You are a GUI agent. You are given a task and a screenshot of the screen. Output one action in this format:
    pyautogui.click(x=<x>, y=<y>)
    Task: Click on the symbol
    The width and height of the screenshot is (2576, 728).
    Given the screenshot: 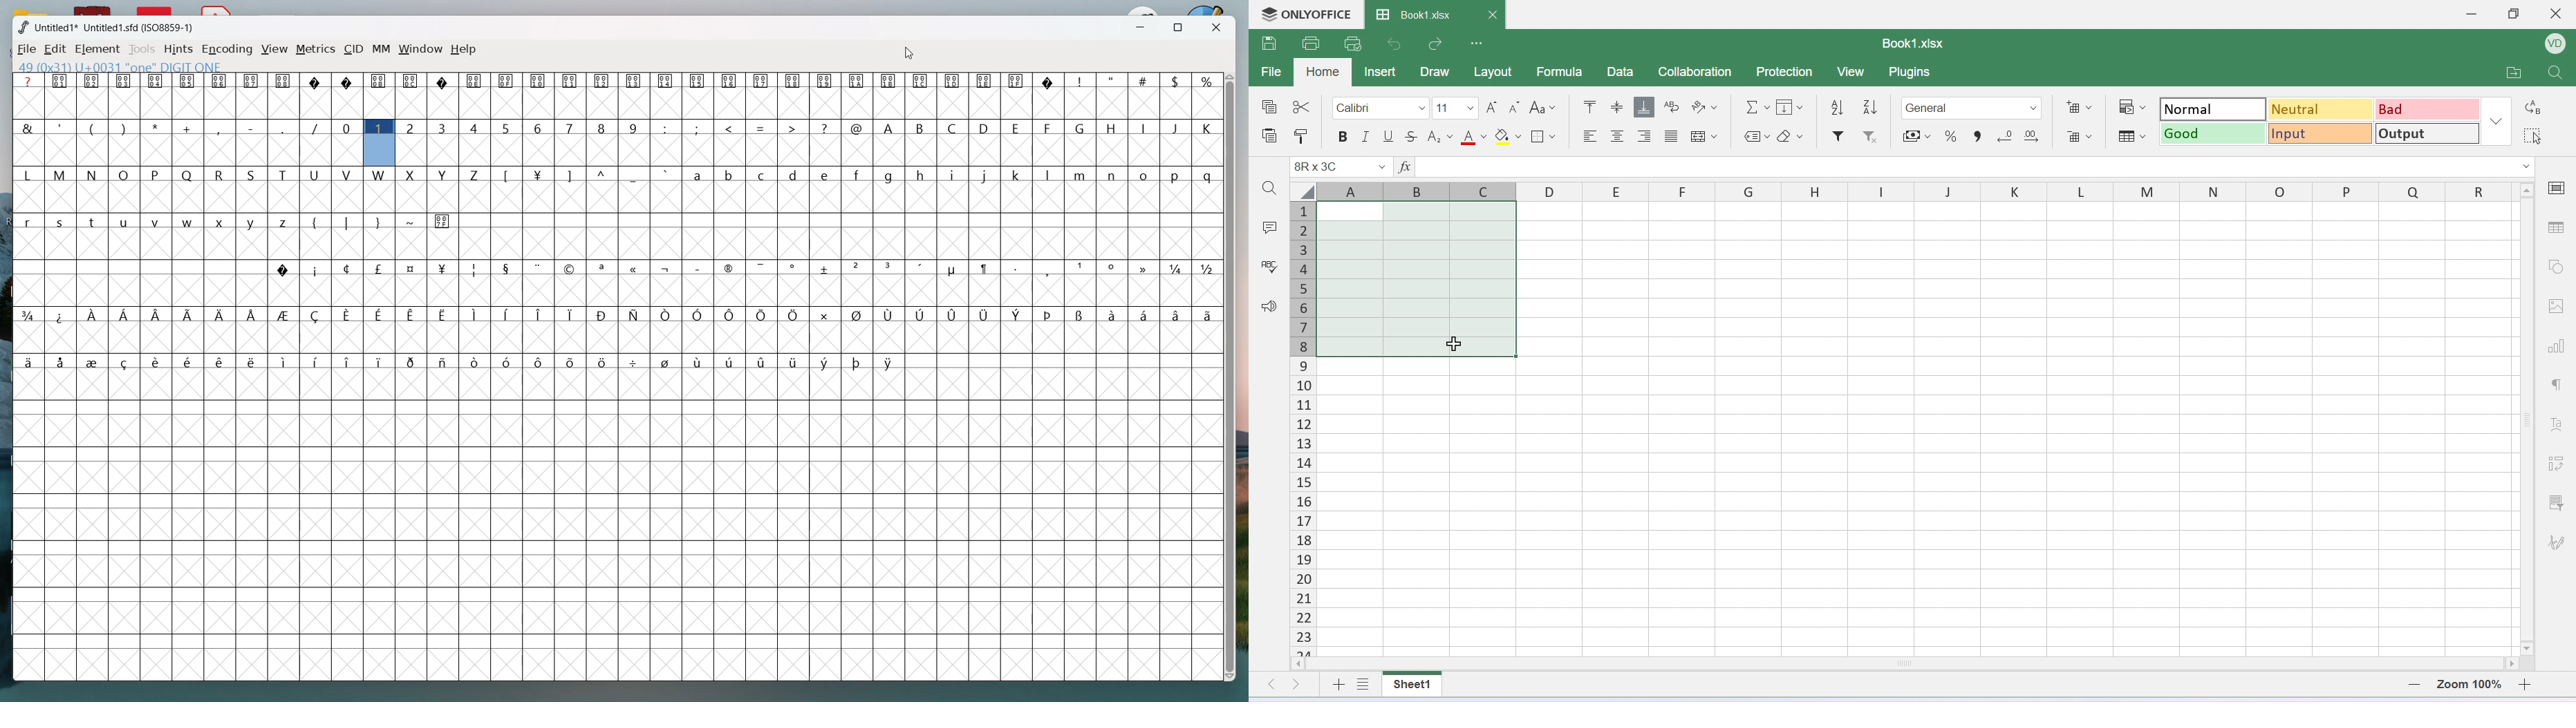 What is the action you would take?
    pyautogui.click(x=189, y=315)
    